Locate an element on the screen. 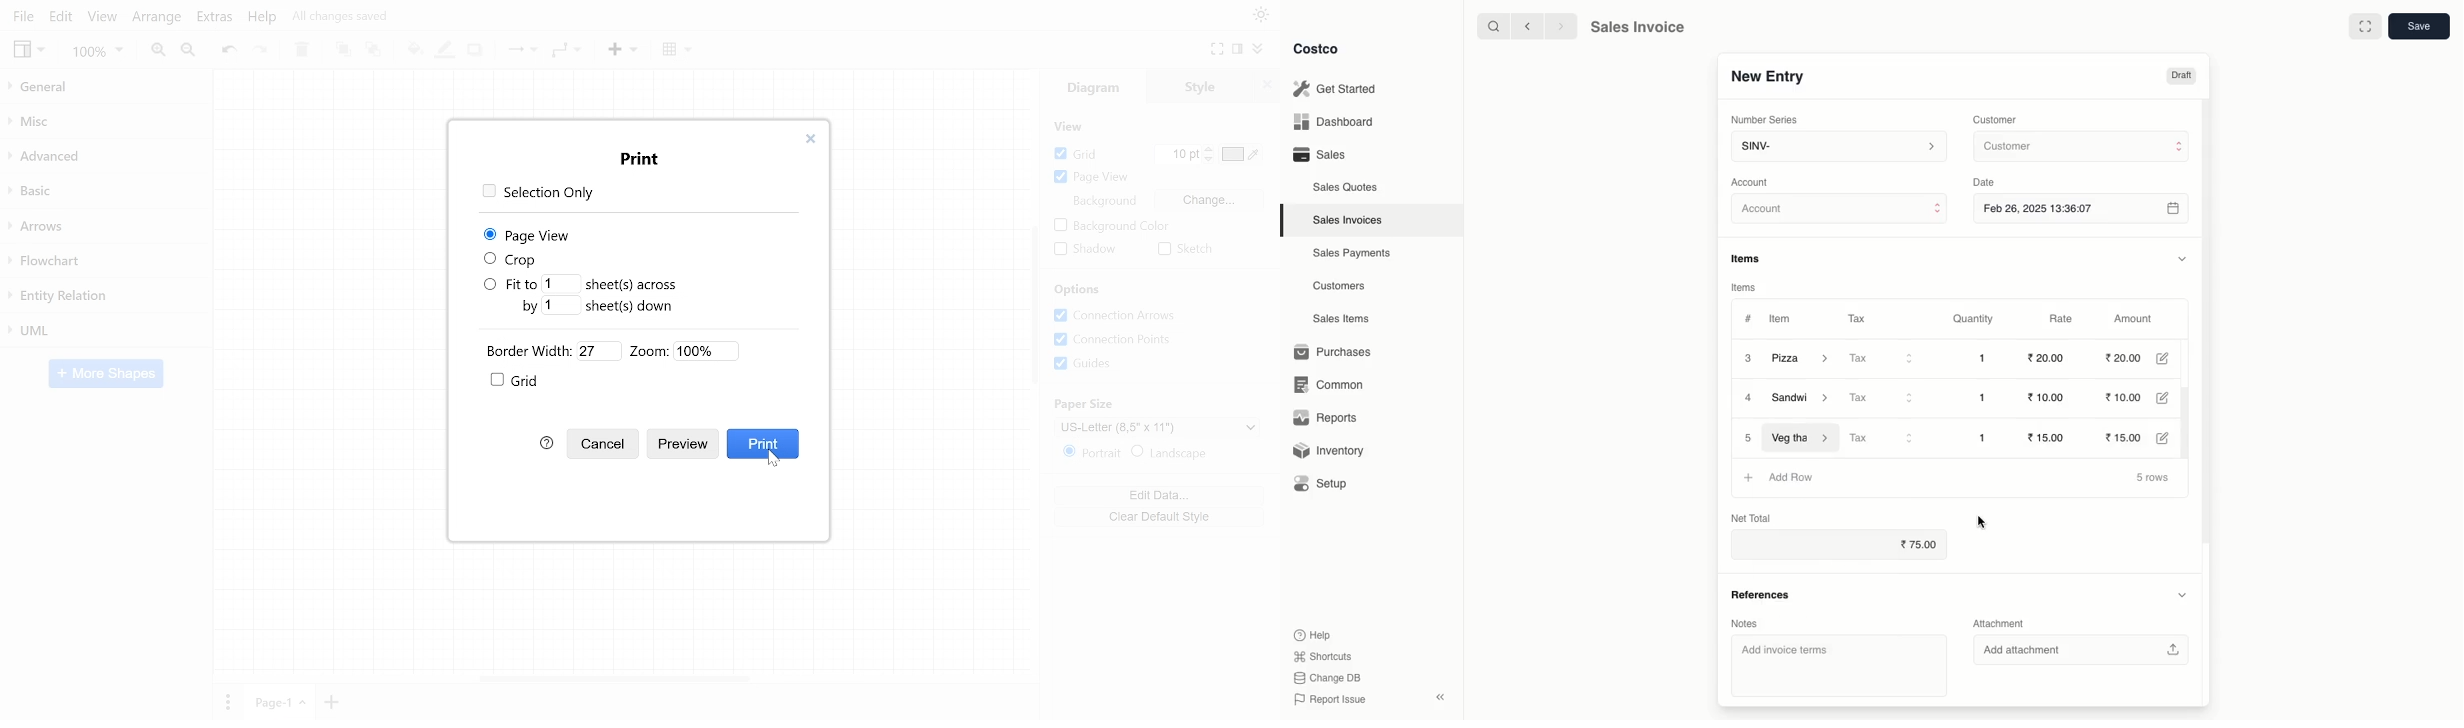 This screenshot has width=2464, height=728. 1 is located at coordinates (1985, 436).